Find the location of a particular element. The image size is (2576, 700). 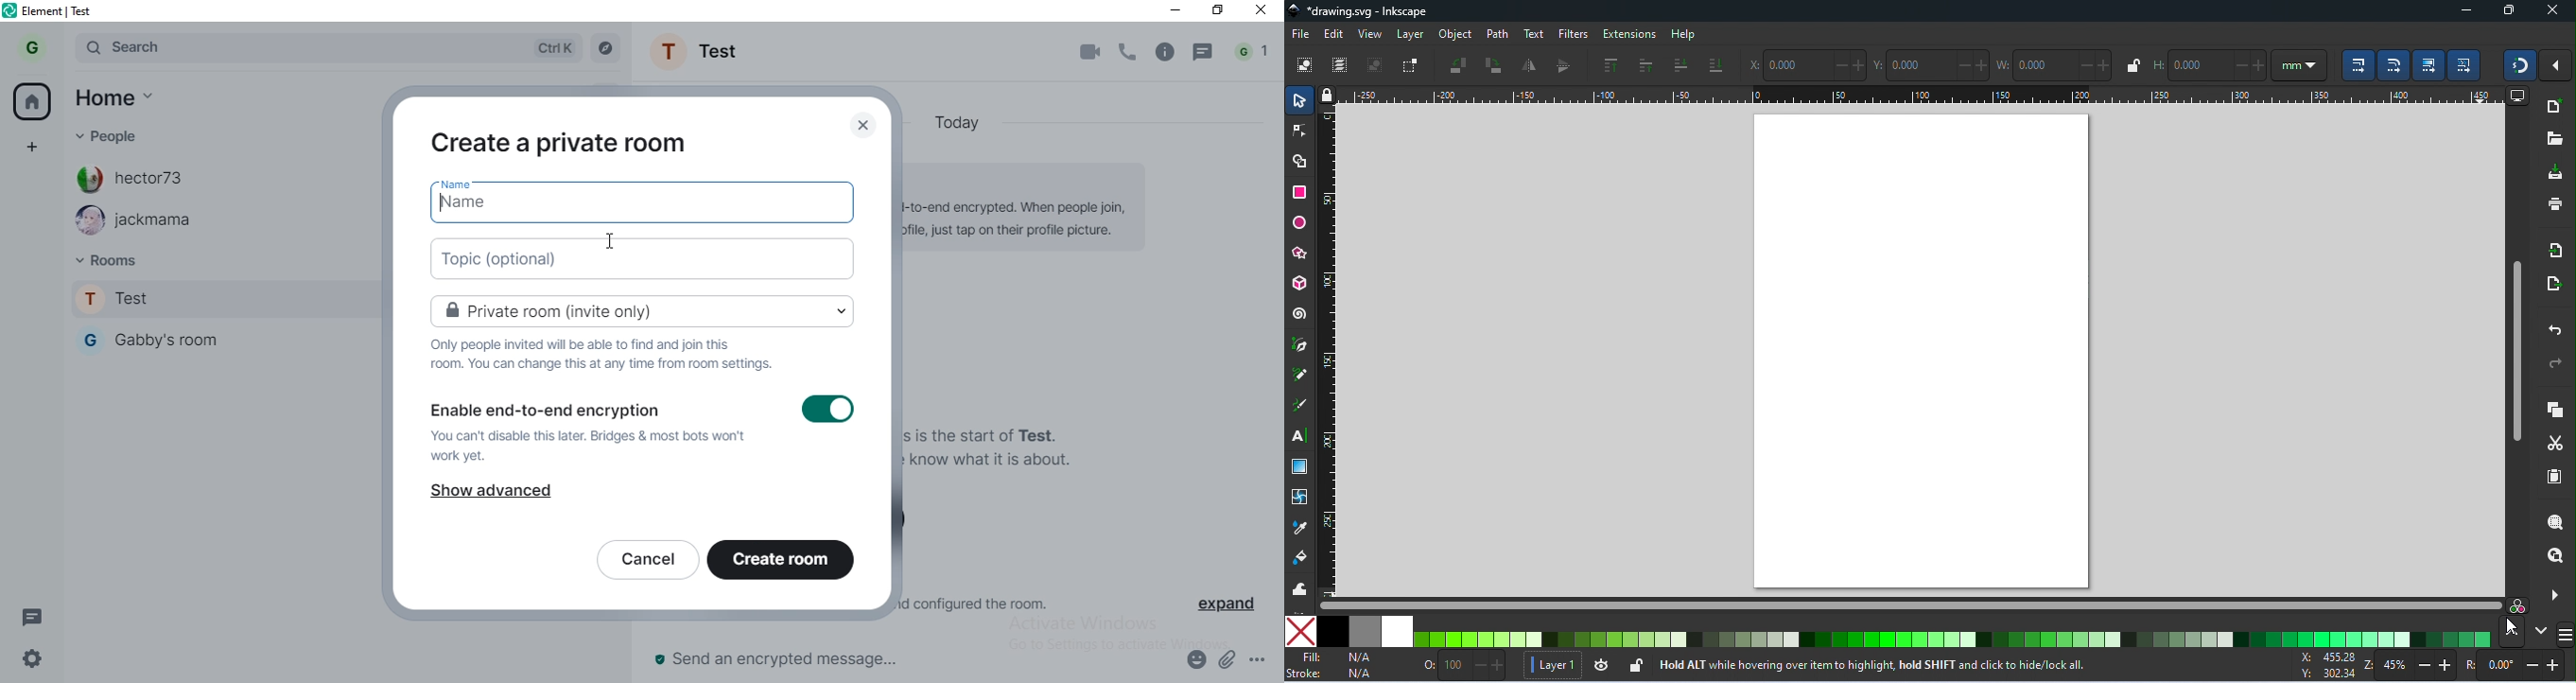

paint bucket is located at coordinates (1303, 558).